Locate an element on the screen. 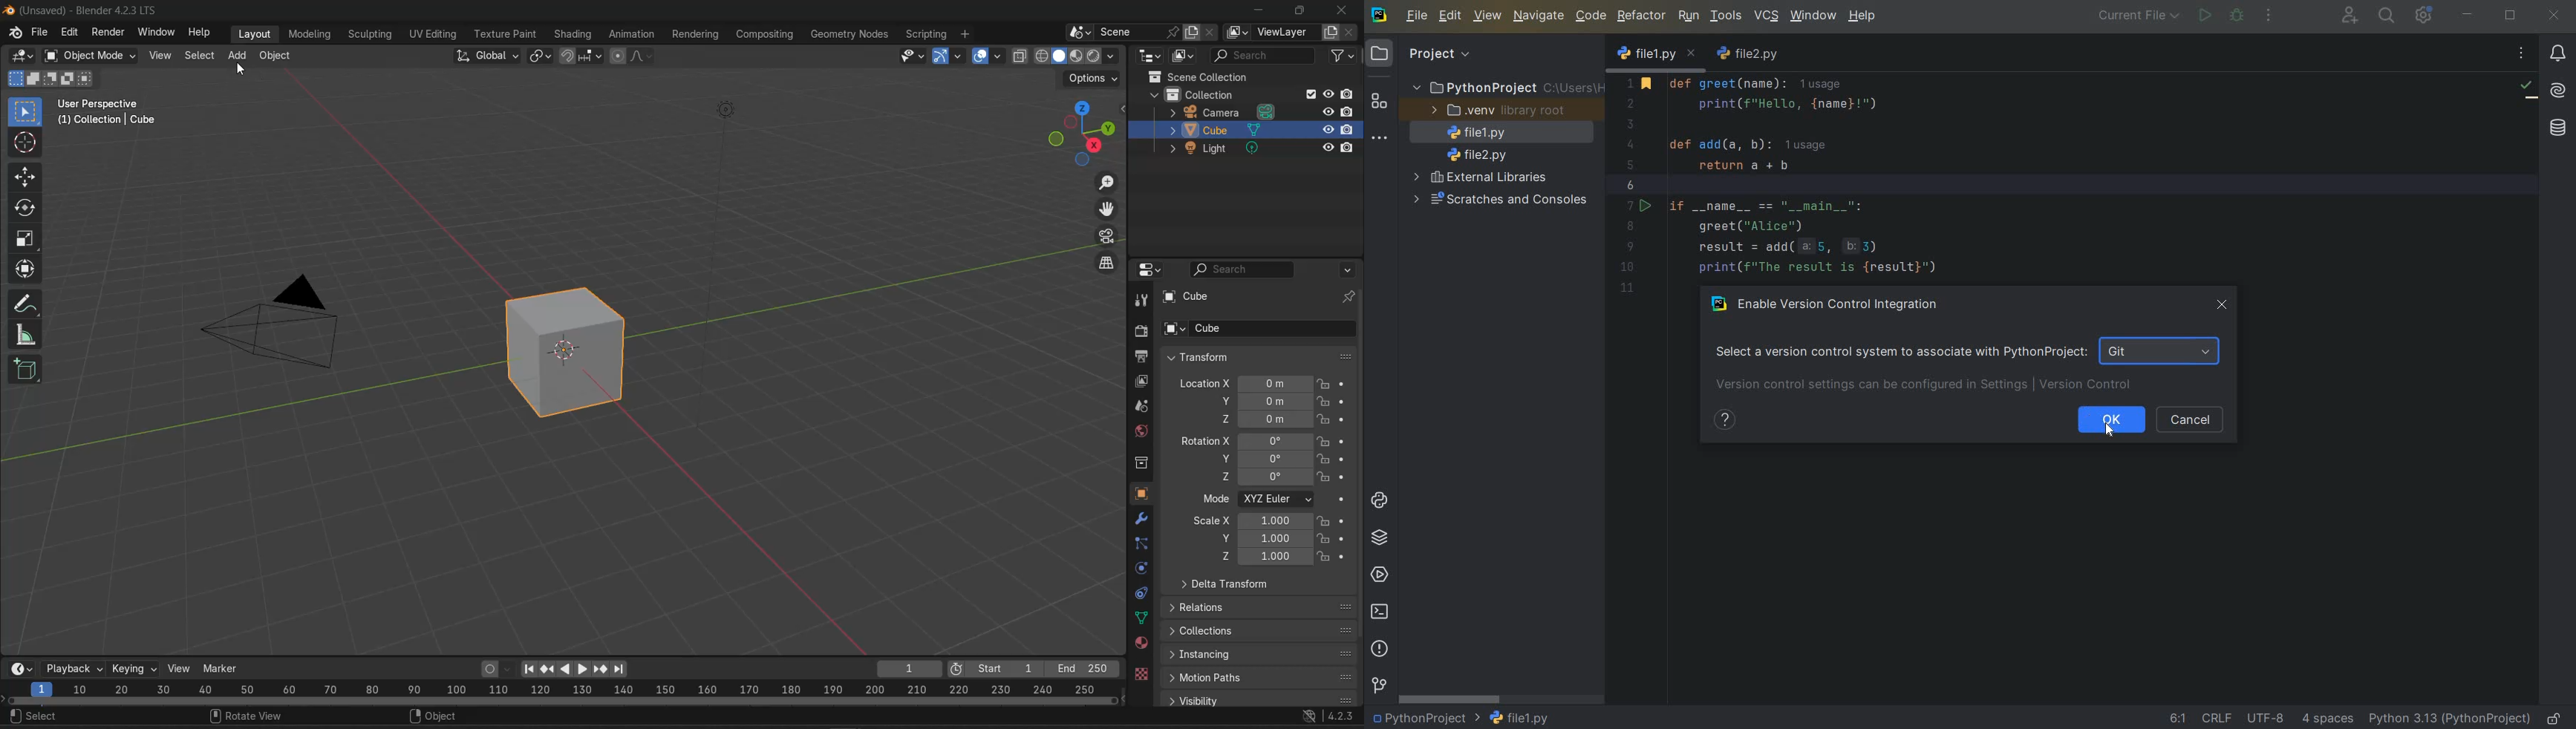  final frame is located at coordinates (1082, 666).